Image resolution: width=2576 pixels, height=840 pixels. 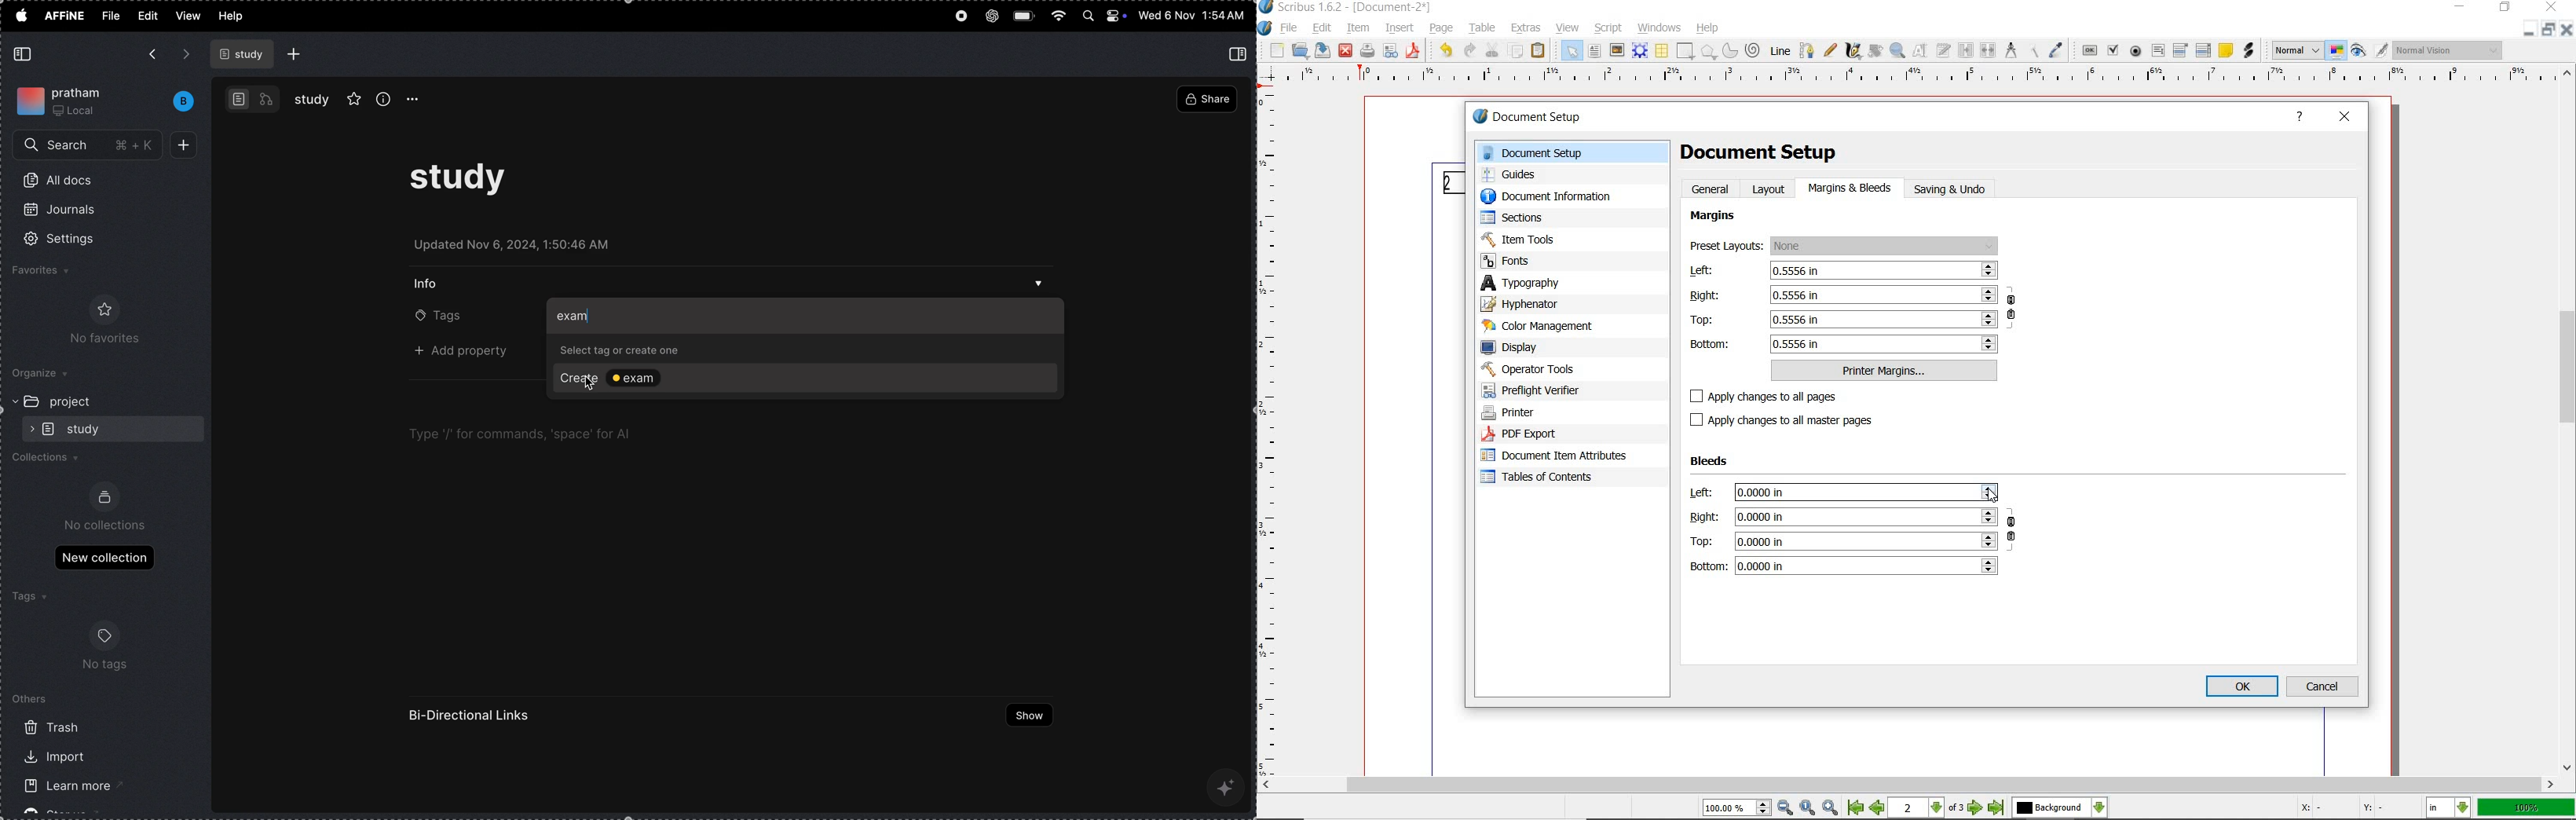 What do you see at coordinates (1193, 16) in the screenshot?
I see `time and date` at bounding box center [1193, 16].